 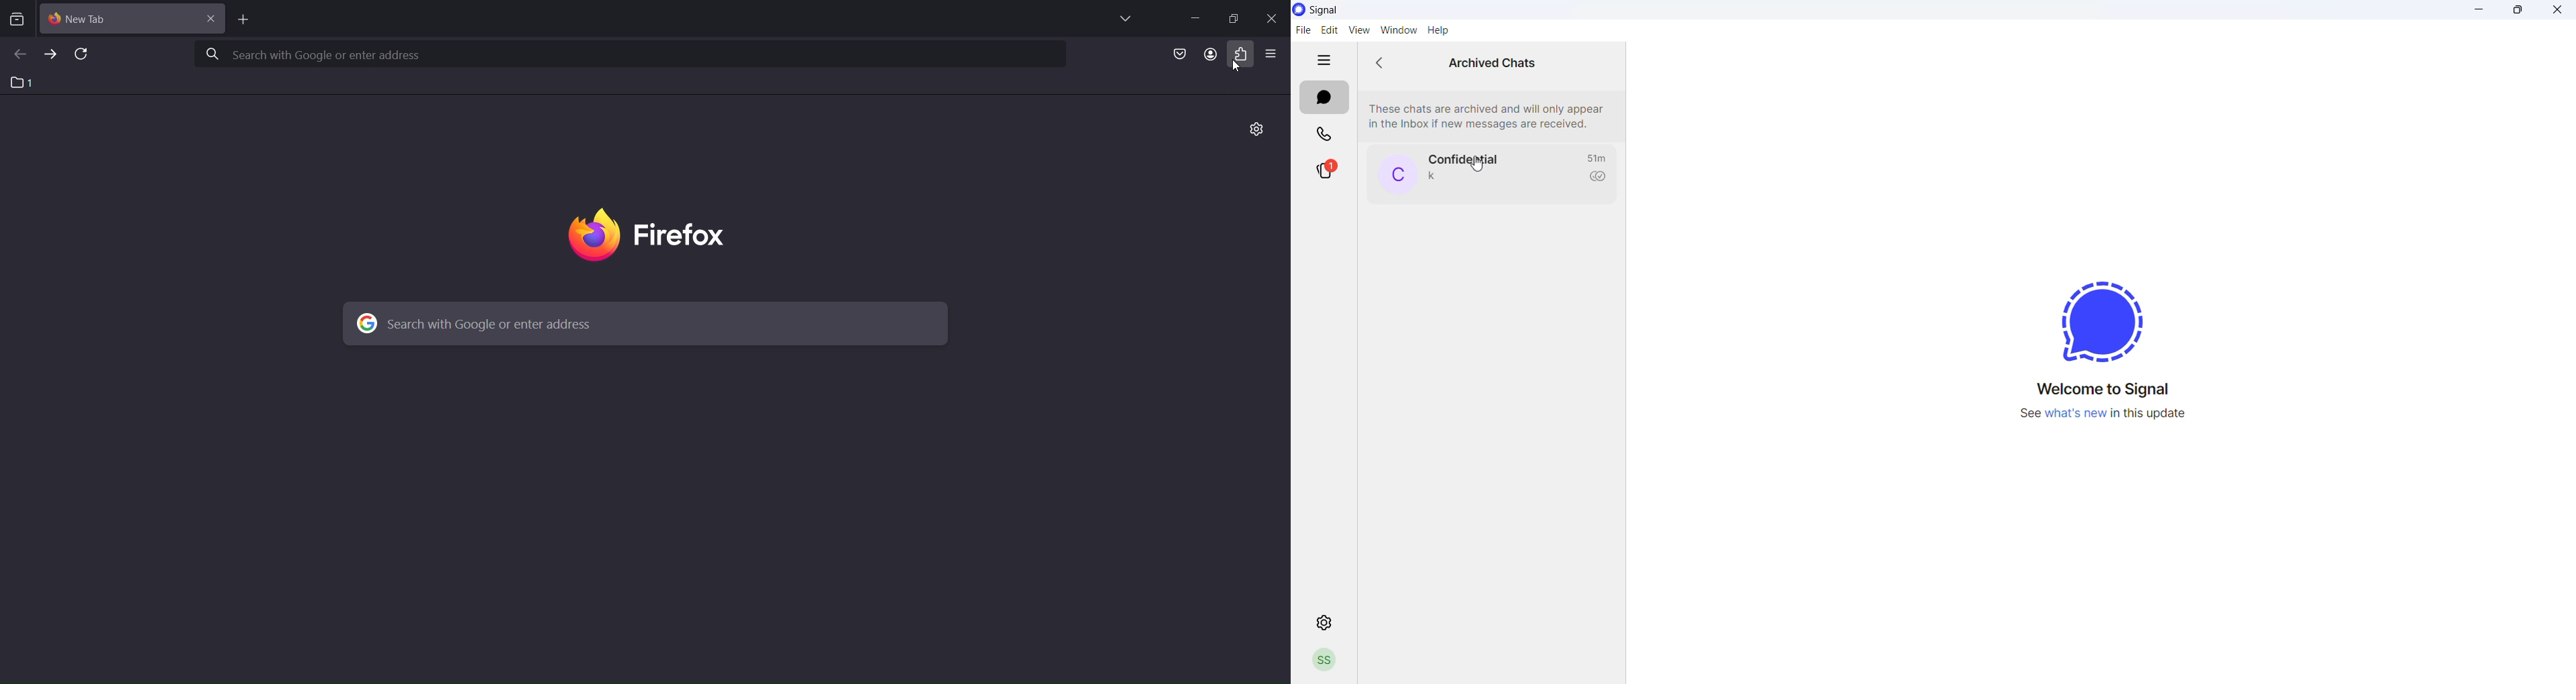 I want to click on signal logo, so click(x=2109, y=319).